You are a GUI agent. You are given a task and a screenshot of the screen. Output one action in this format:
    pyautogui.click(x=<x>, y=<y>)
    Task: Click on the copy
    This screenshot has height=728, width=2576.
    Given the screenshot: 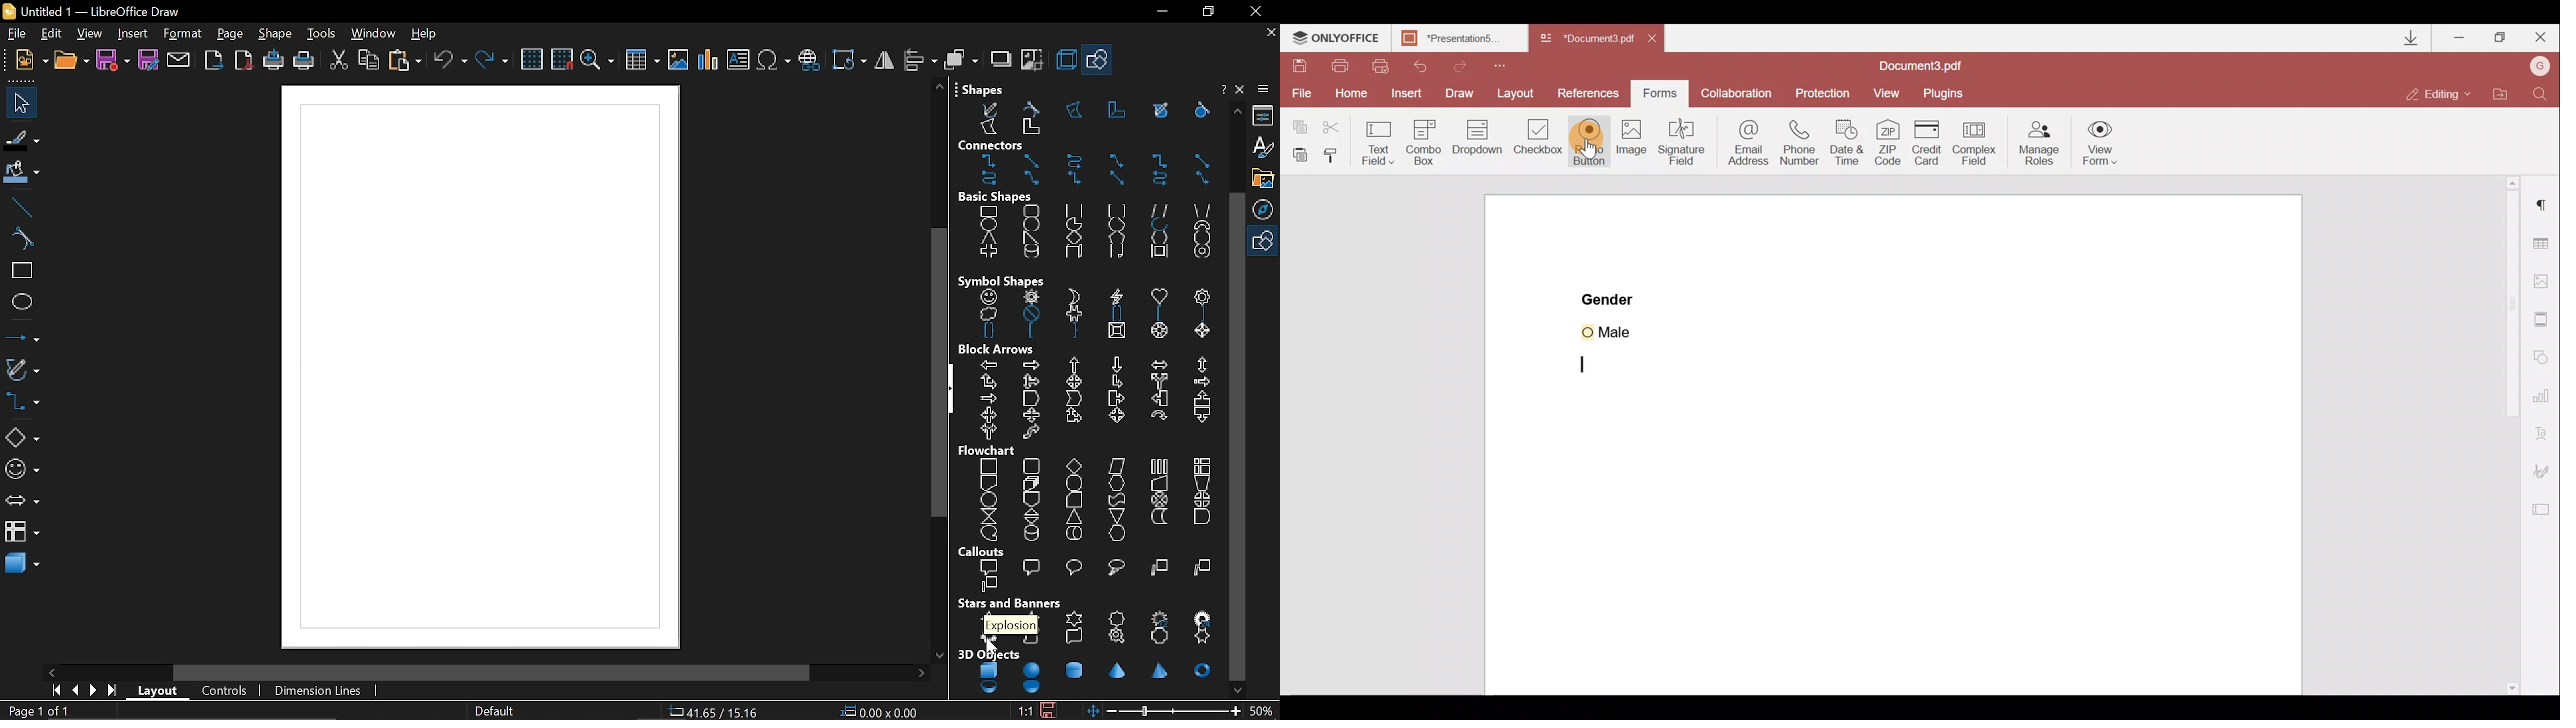 What is the action you would take?
    pyautogui.click(x=368, y=60)
    